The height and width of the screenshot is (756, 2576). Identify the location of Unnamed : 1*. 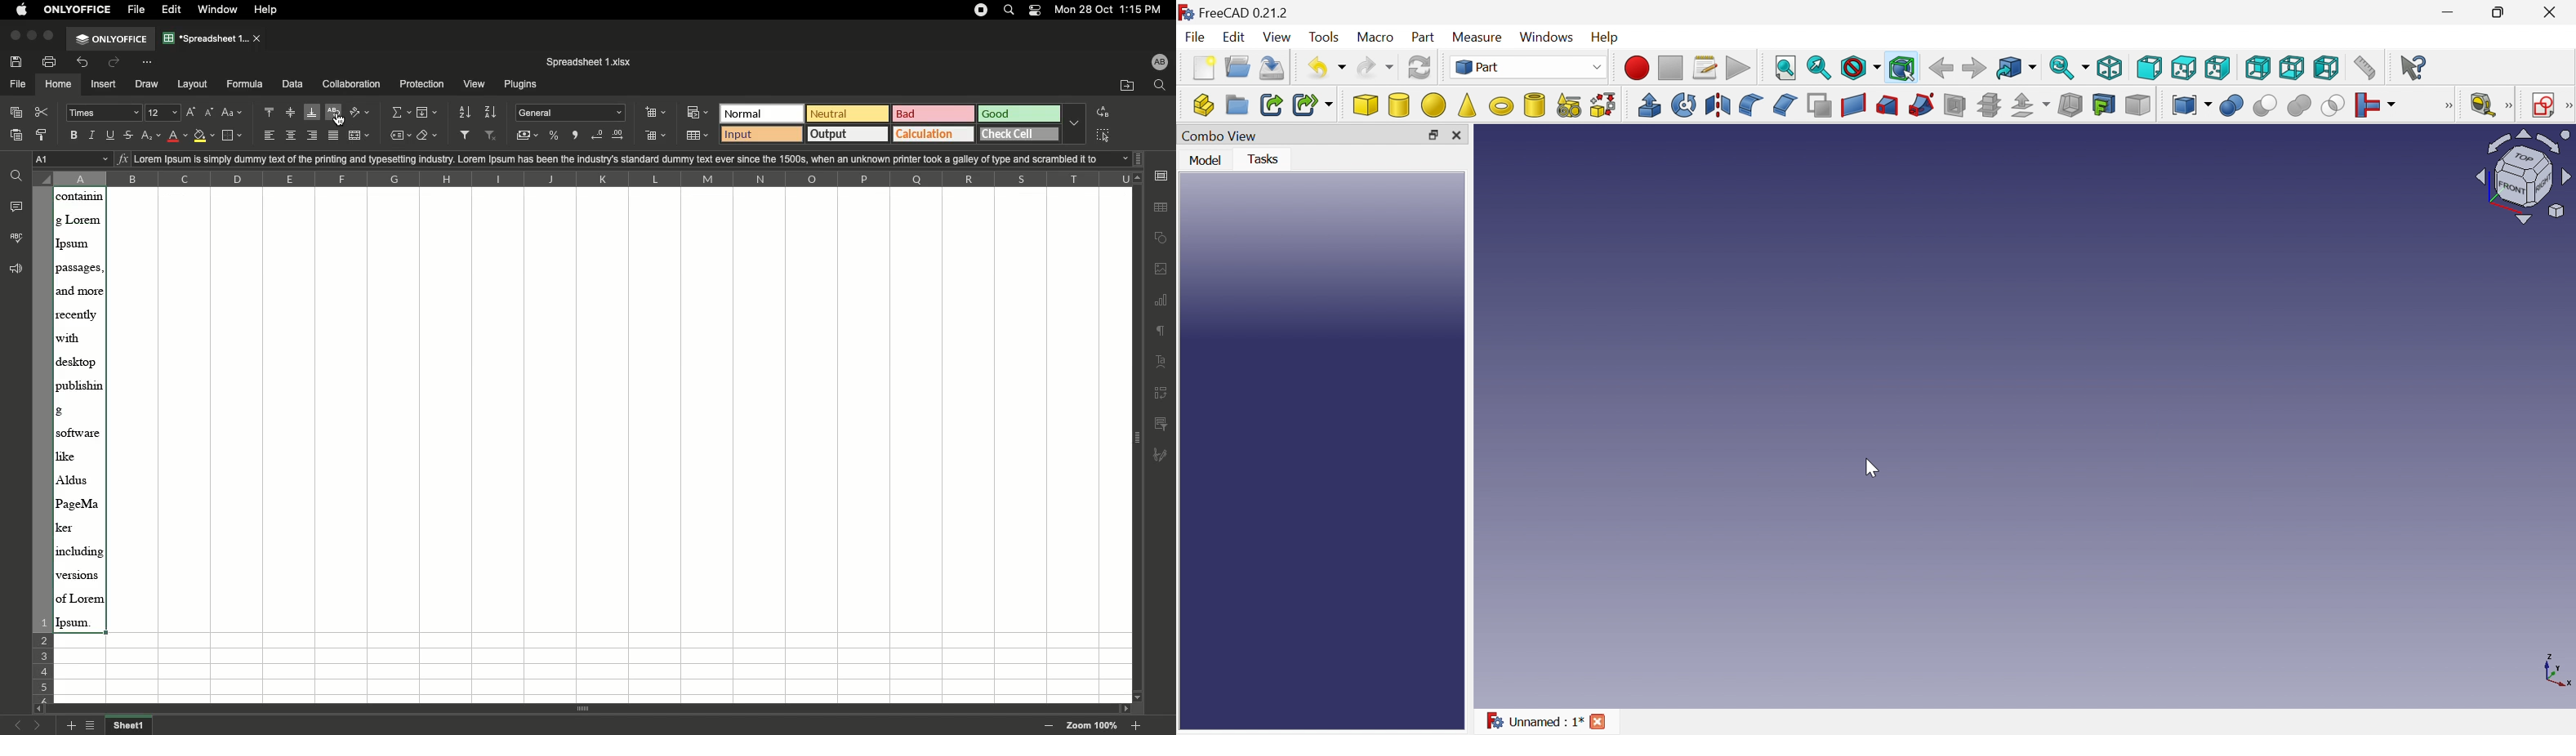
(1534, 722).